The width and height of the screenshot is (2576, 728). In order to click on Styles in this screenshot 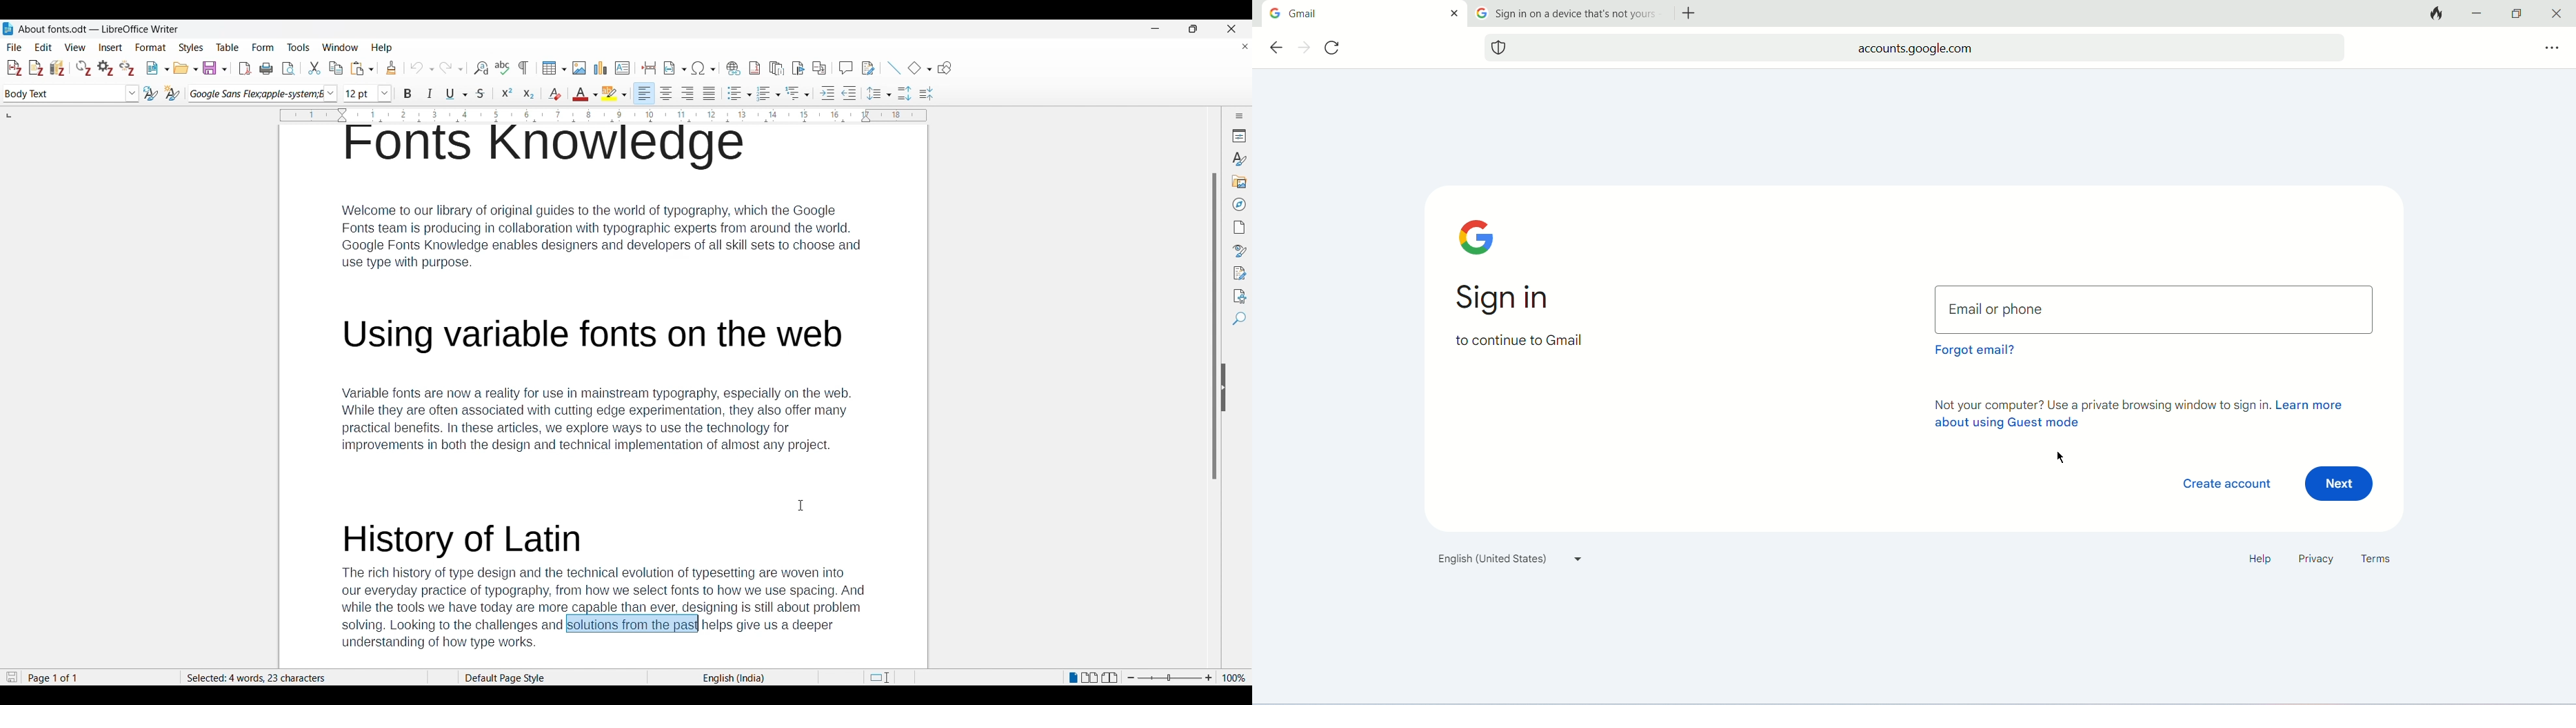, I will do `click(1238, 159)`.